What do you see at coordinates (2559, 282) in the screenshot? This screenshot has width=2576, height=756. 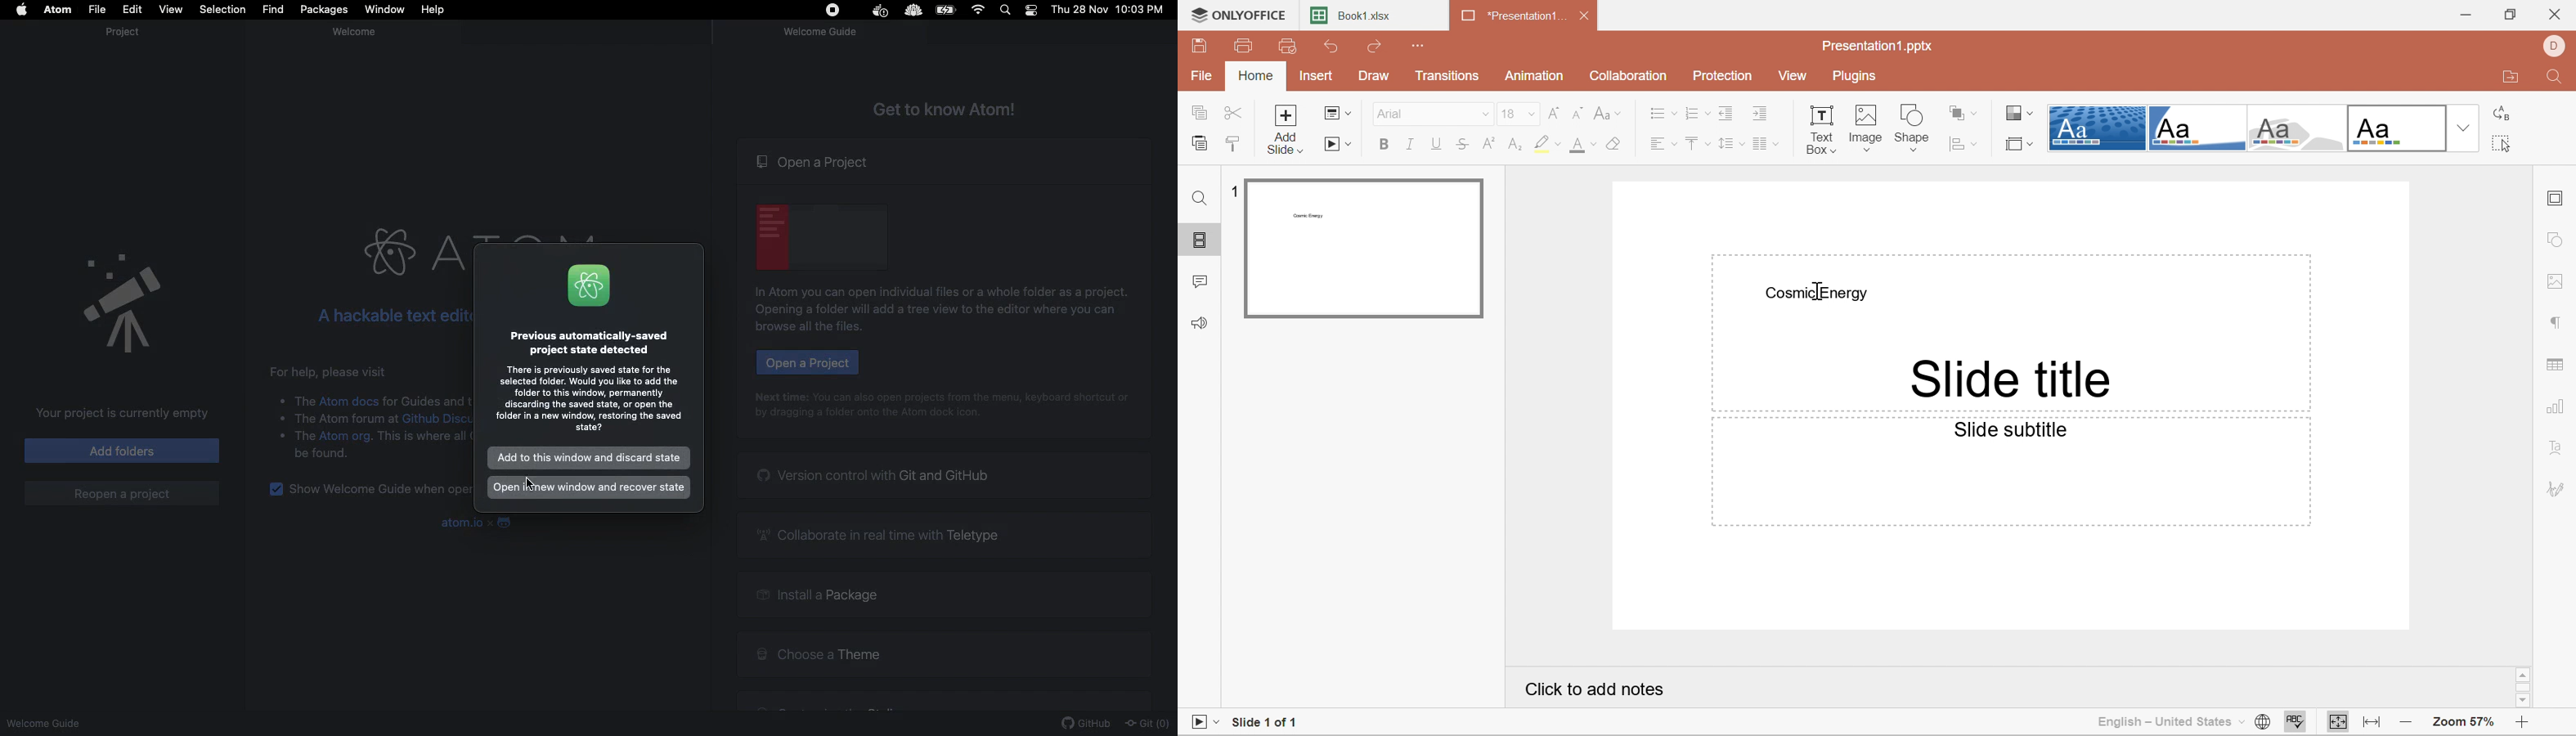 I see `Image settings` at bounding box center [2559, 282].